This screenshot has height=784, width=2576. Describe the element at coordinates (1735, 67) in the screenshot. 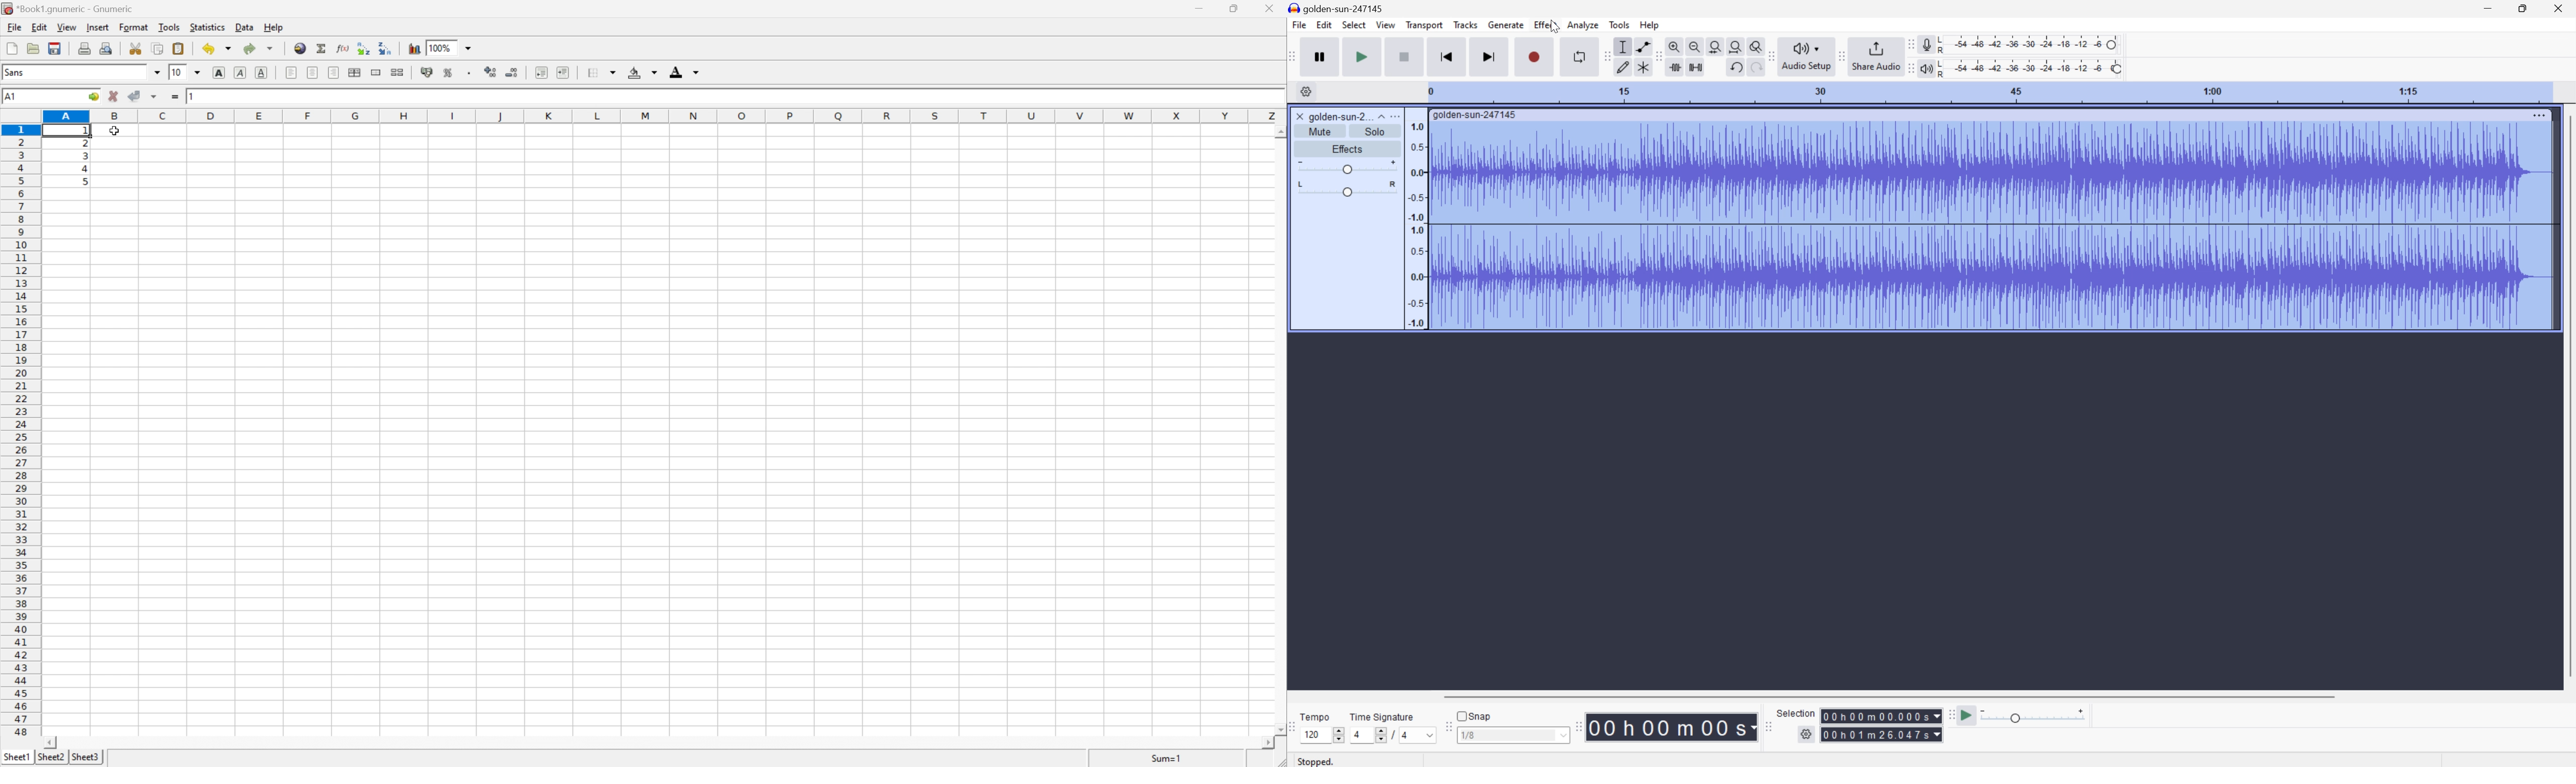

I see `Undo` at that location.